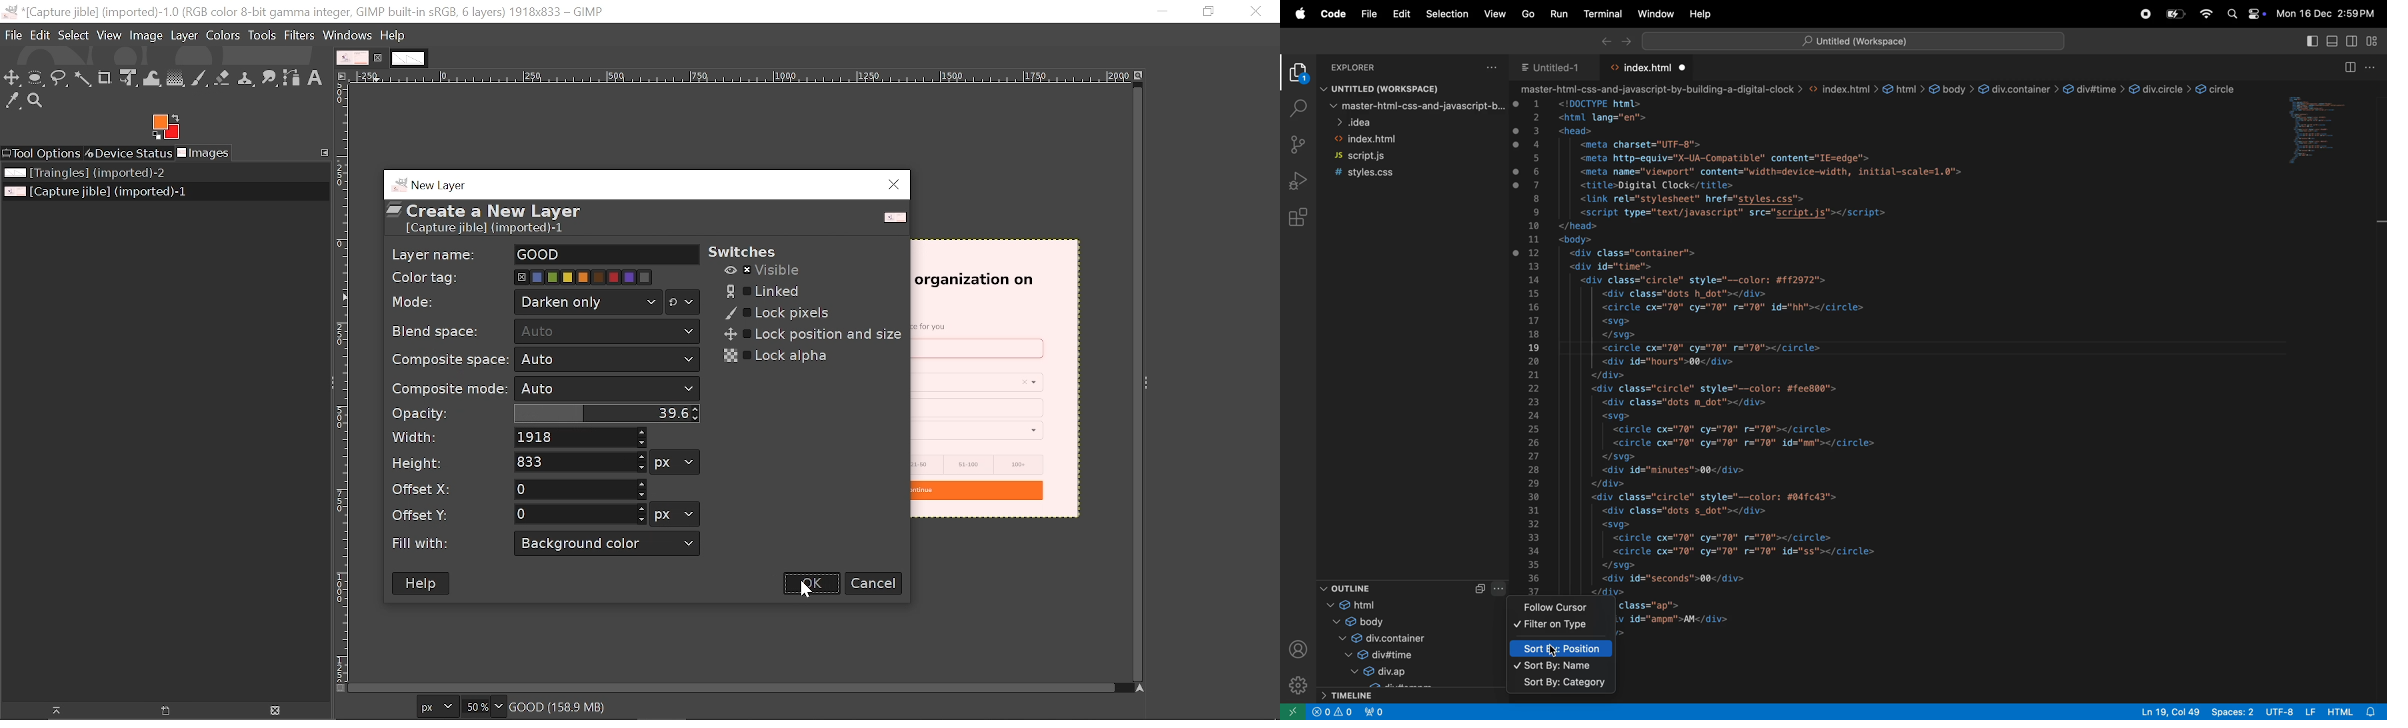  What do you see at coordinates (585, 277) in the screenshot?
I see `Color tag` at bounding box center [585, 277].